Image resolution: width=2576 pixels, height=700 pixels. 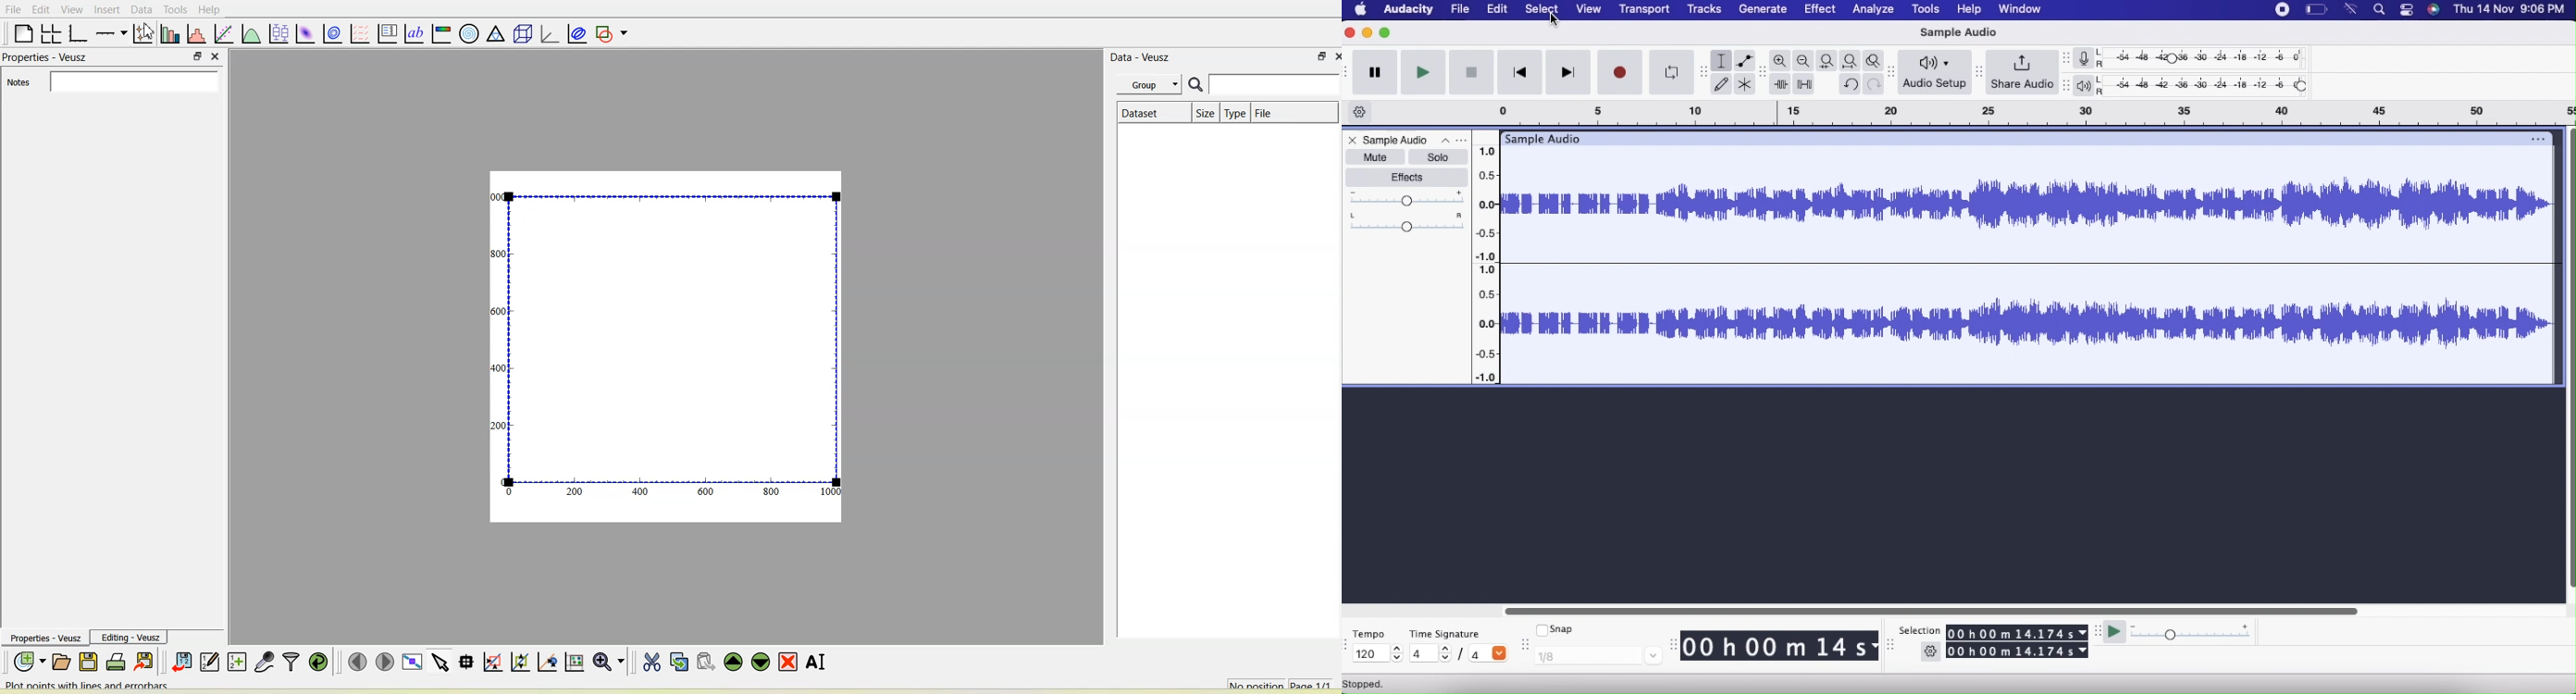 I want to click on Solo, so click(x=1439, y=158).